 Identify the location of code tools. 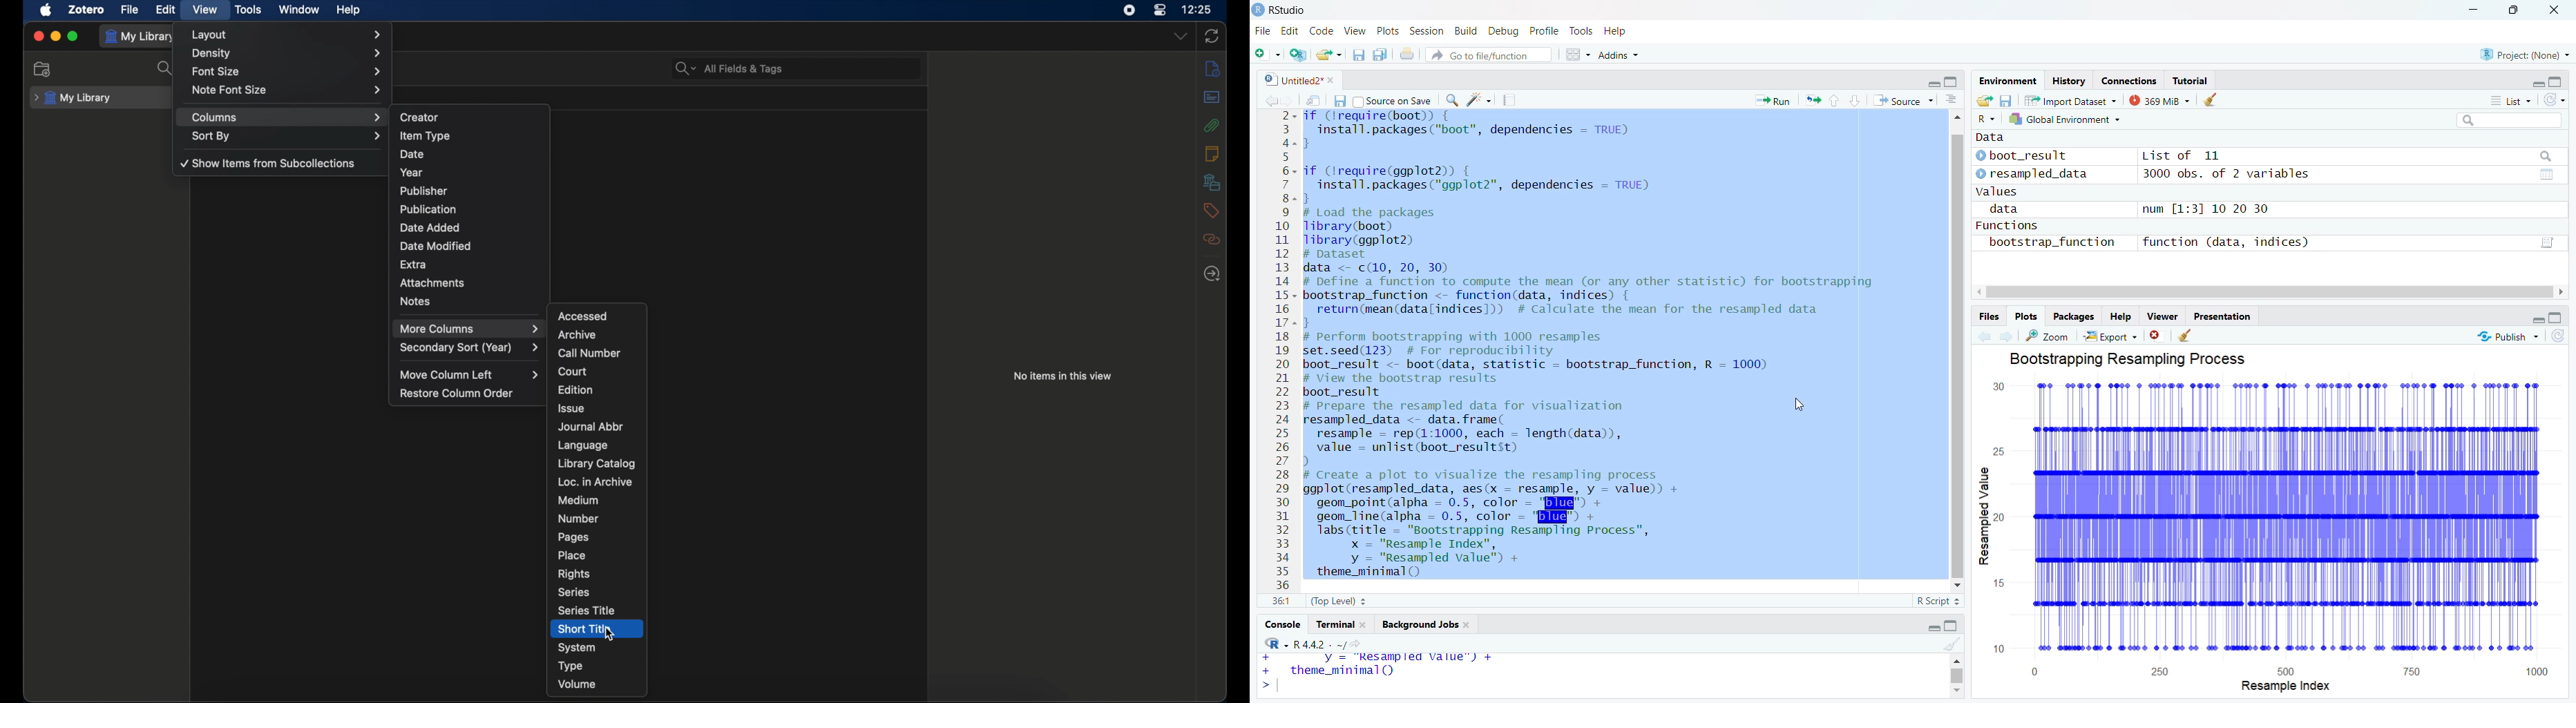
(1480, 99).